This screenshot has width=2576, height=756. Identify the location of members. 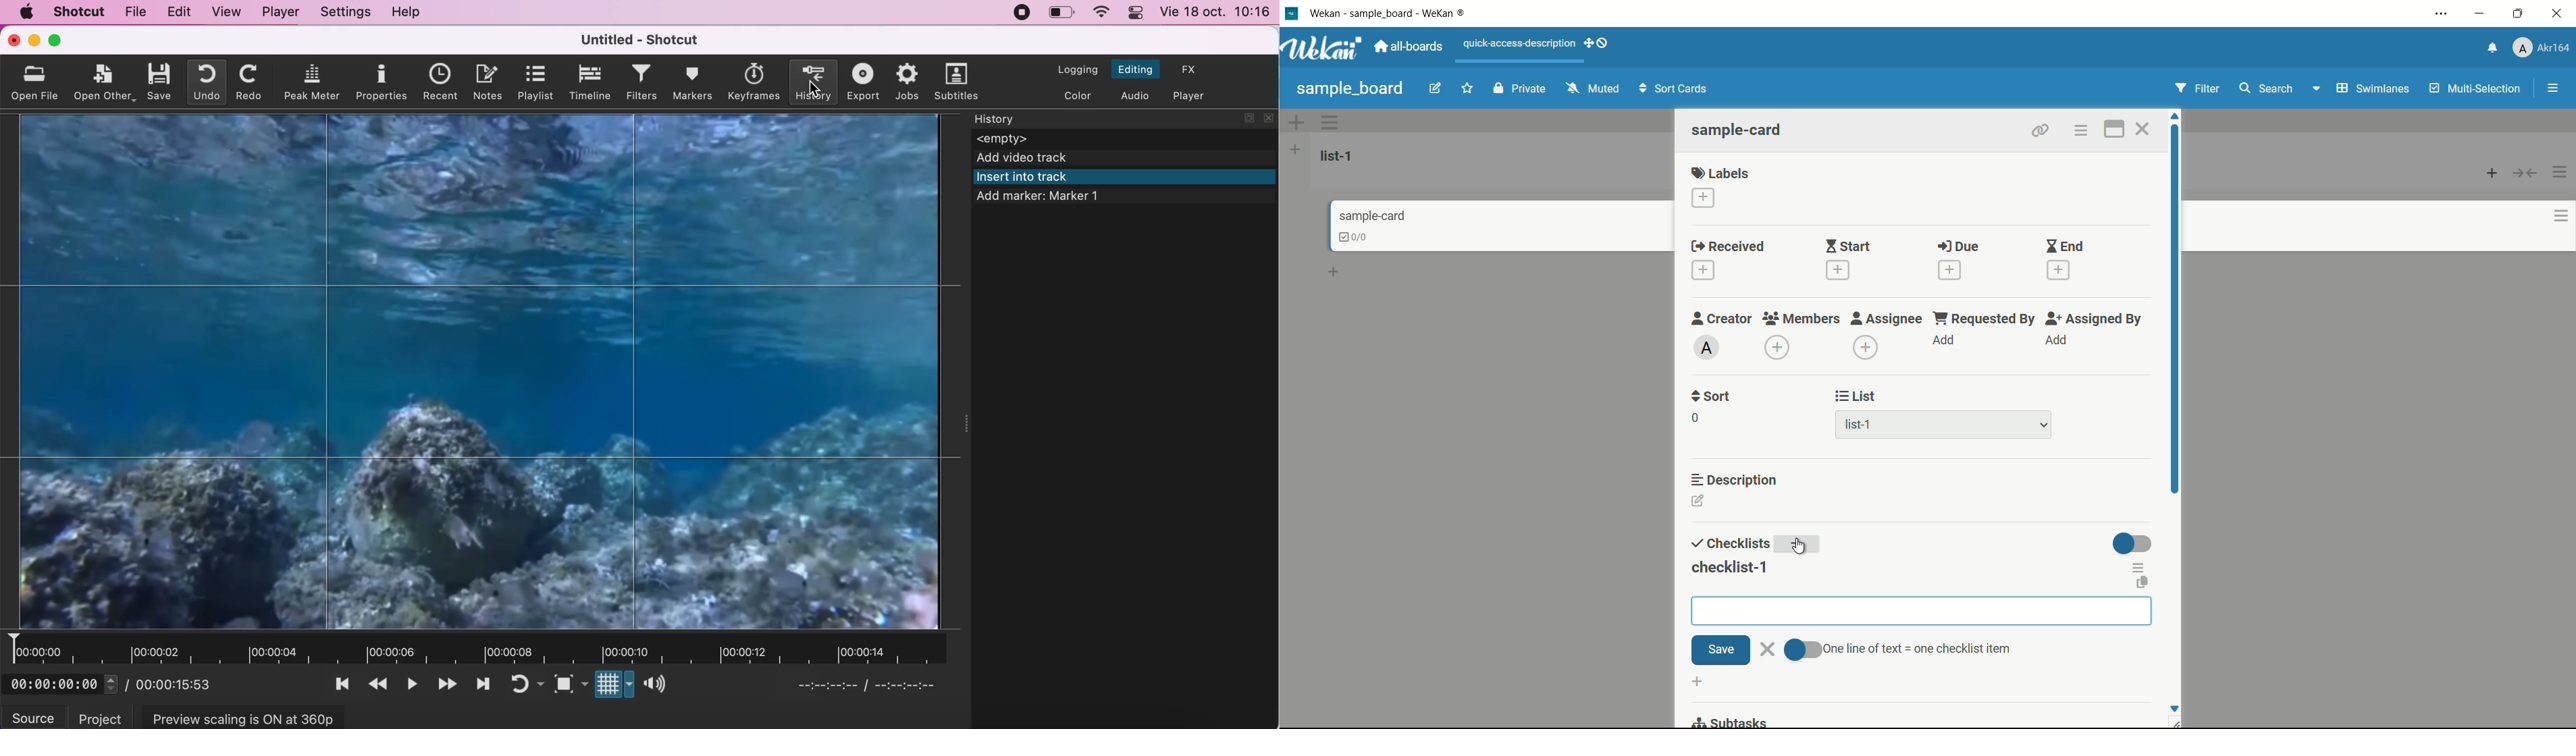
(1800, 319).